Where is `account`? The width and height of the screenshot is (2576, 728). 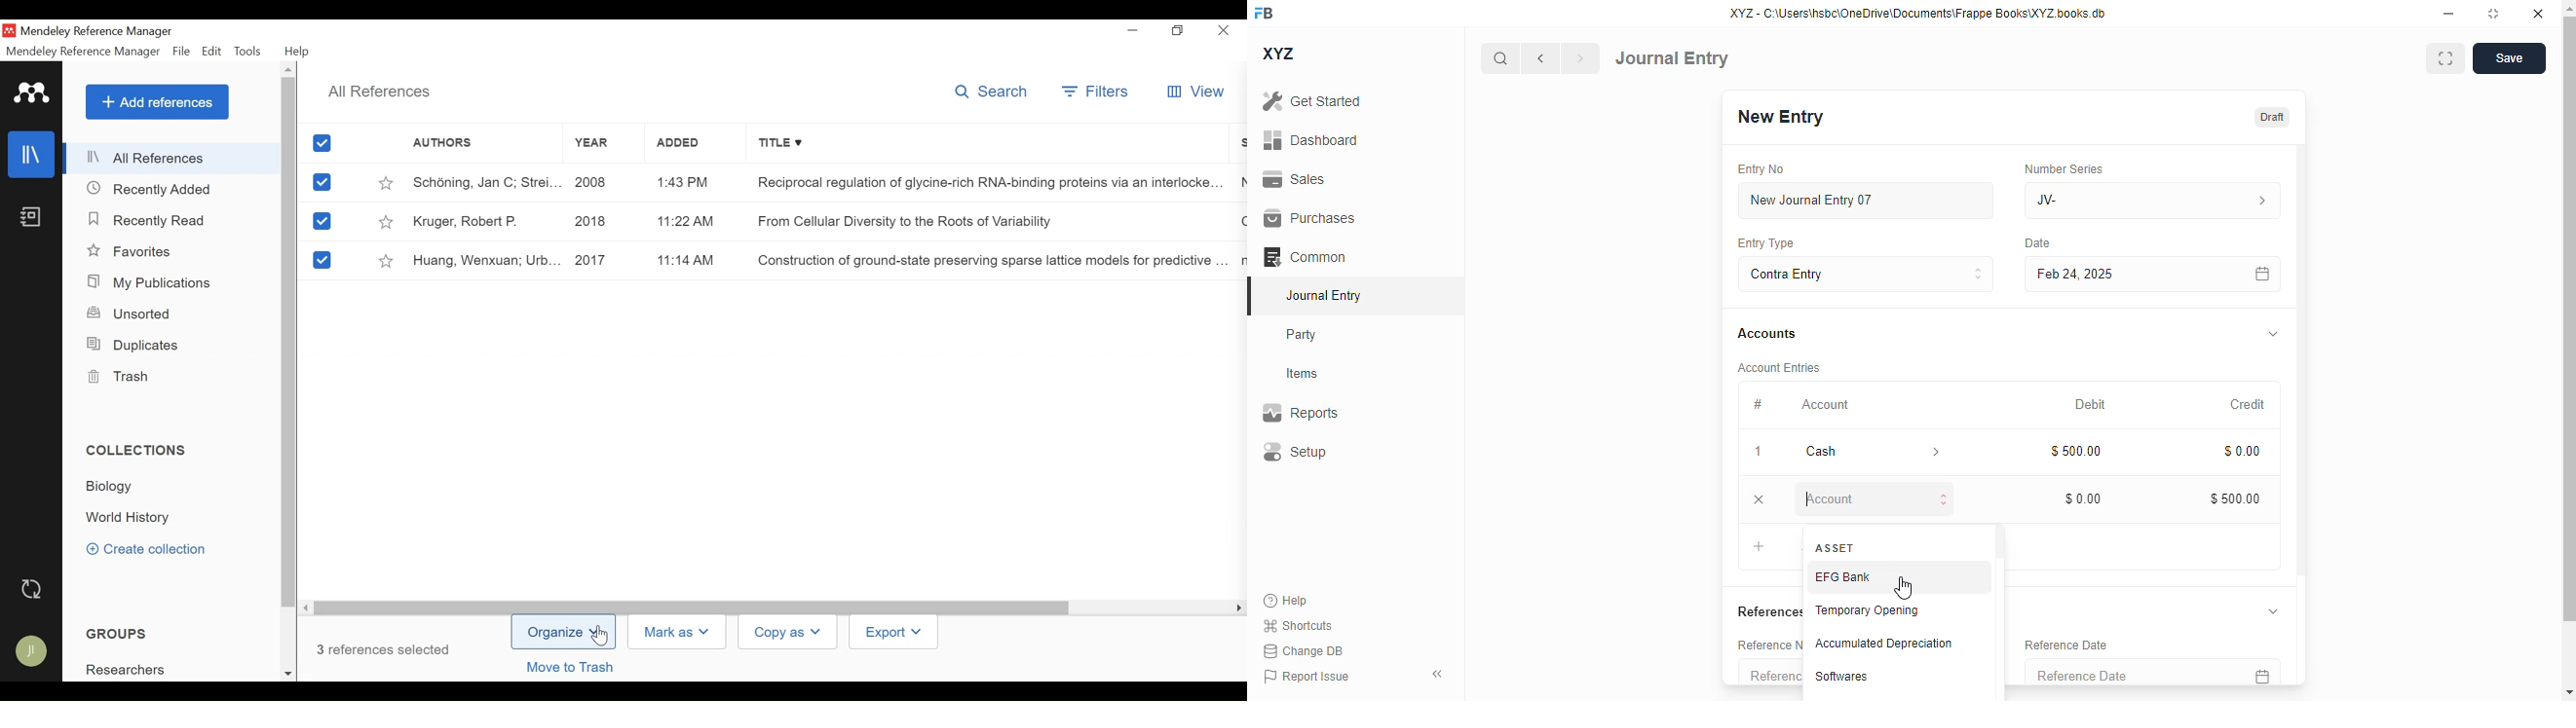
account is located at coordinates (1826, 405).